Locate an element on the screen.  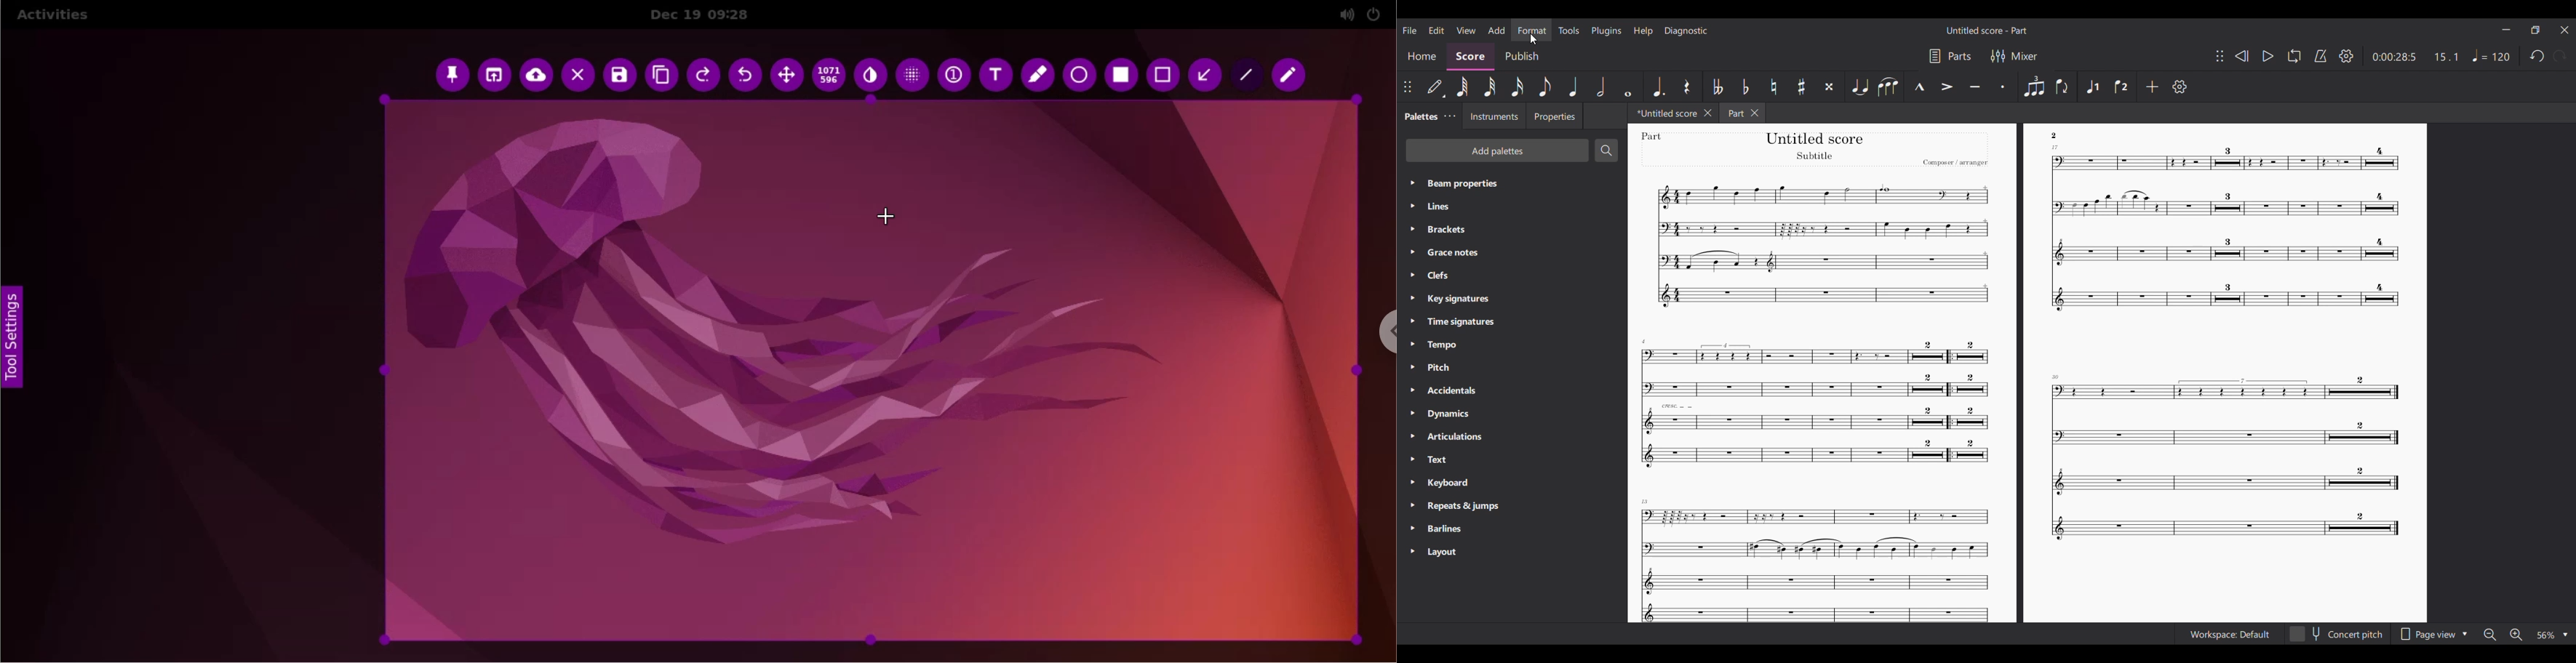
Change toolbar position is located at coordinates (2220, 56).